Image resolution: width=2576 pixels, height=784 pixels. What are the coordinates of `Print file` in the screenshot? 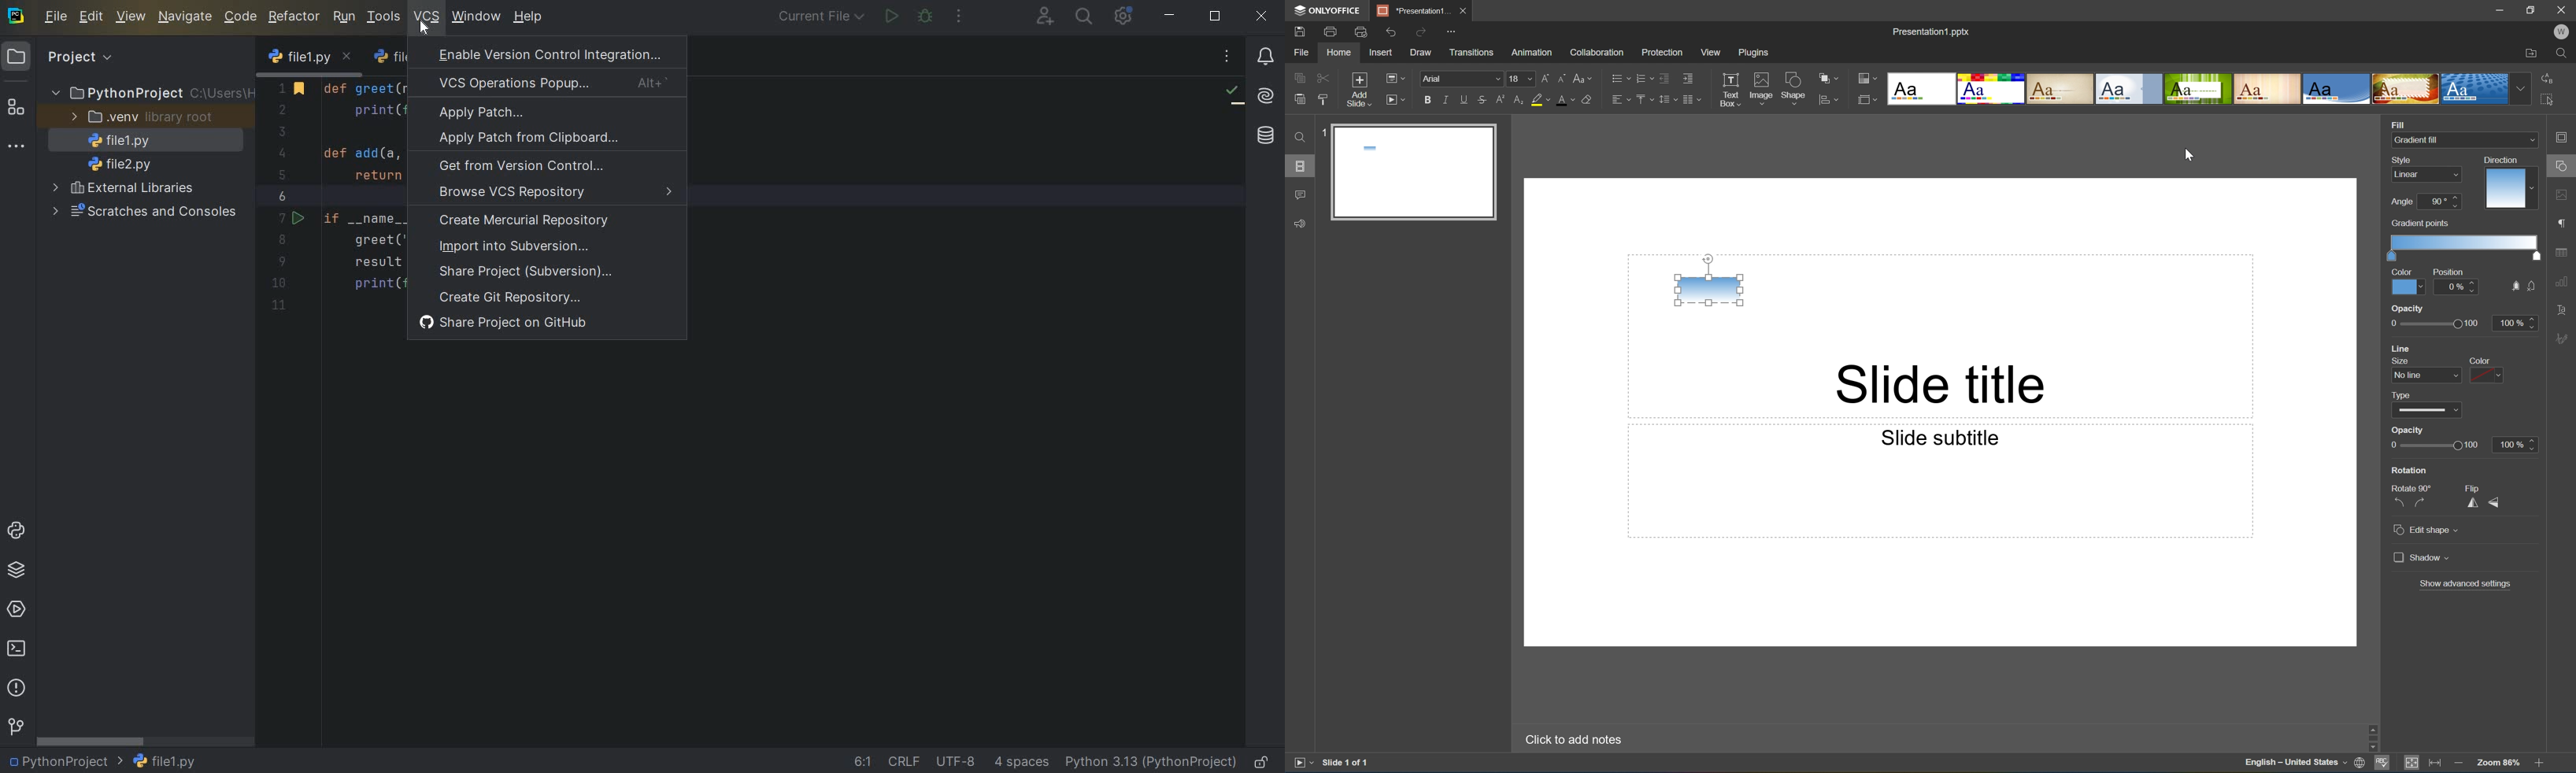 It's located at (1331, 32).